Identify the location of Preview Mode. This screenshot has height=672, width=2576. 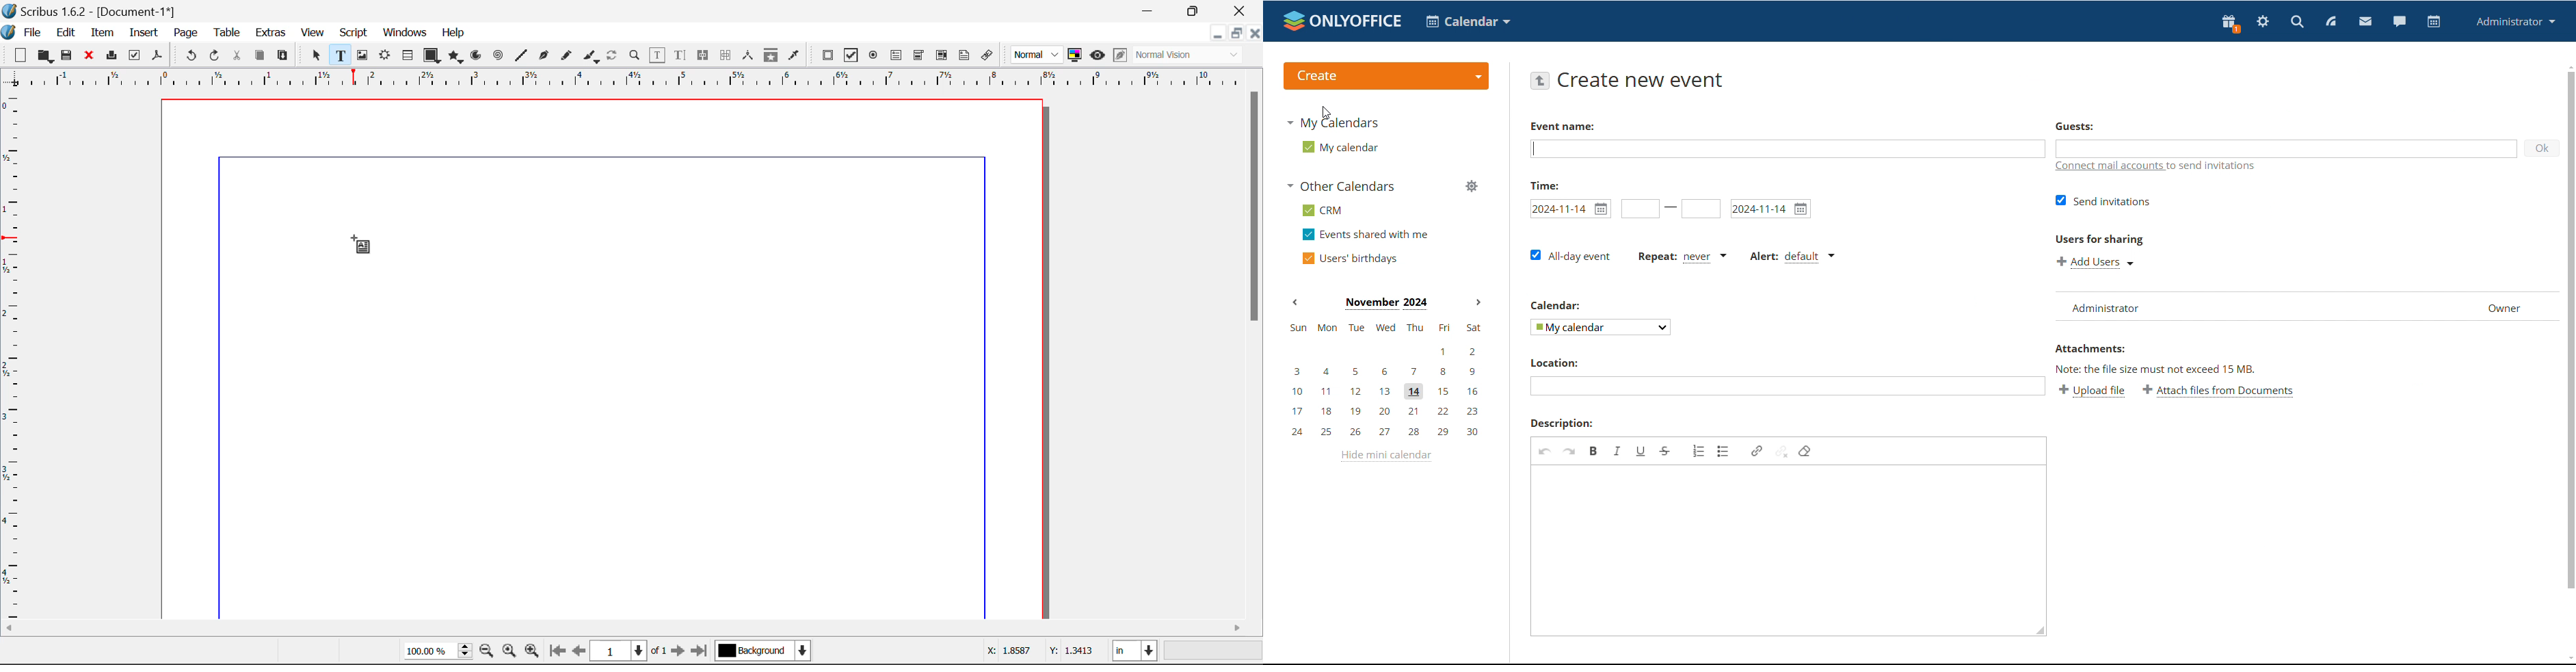
(1098, 55).